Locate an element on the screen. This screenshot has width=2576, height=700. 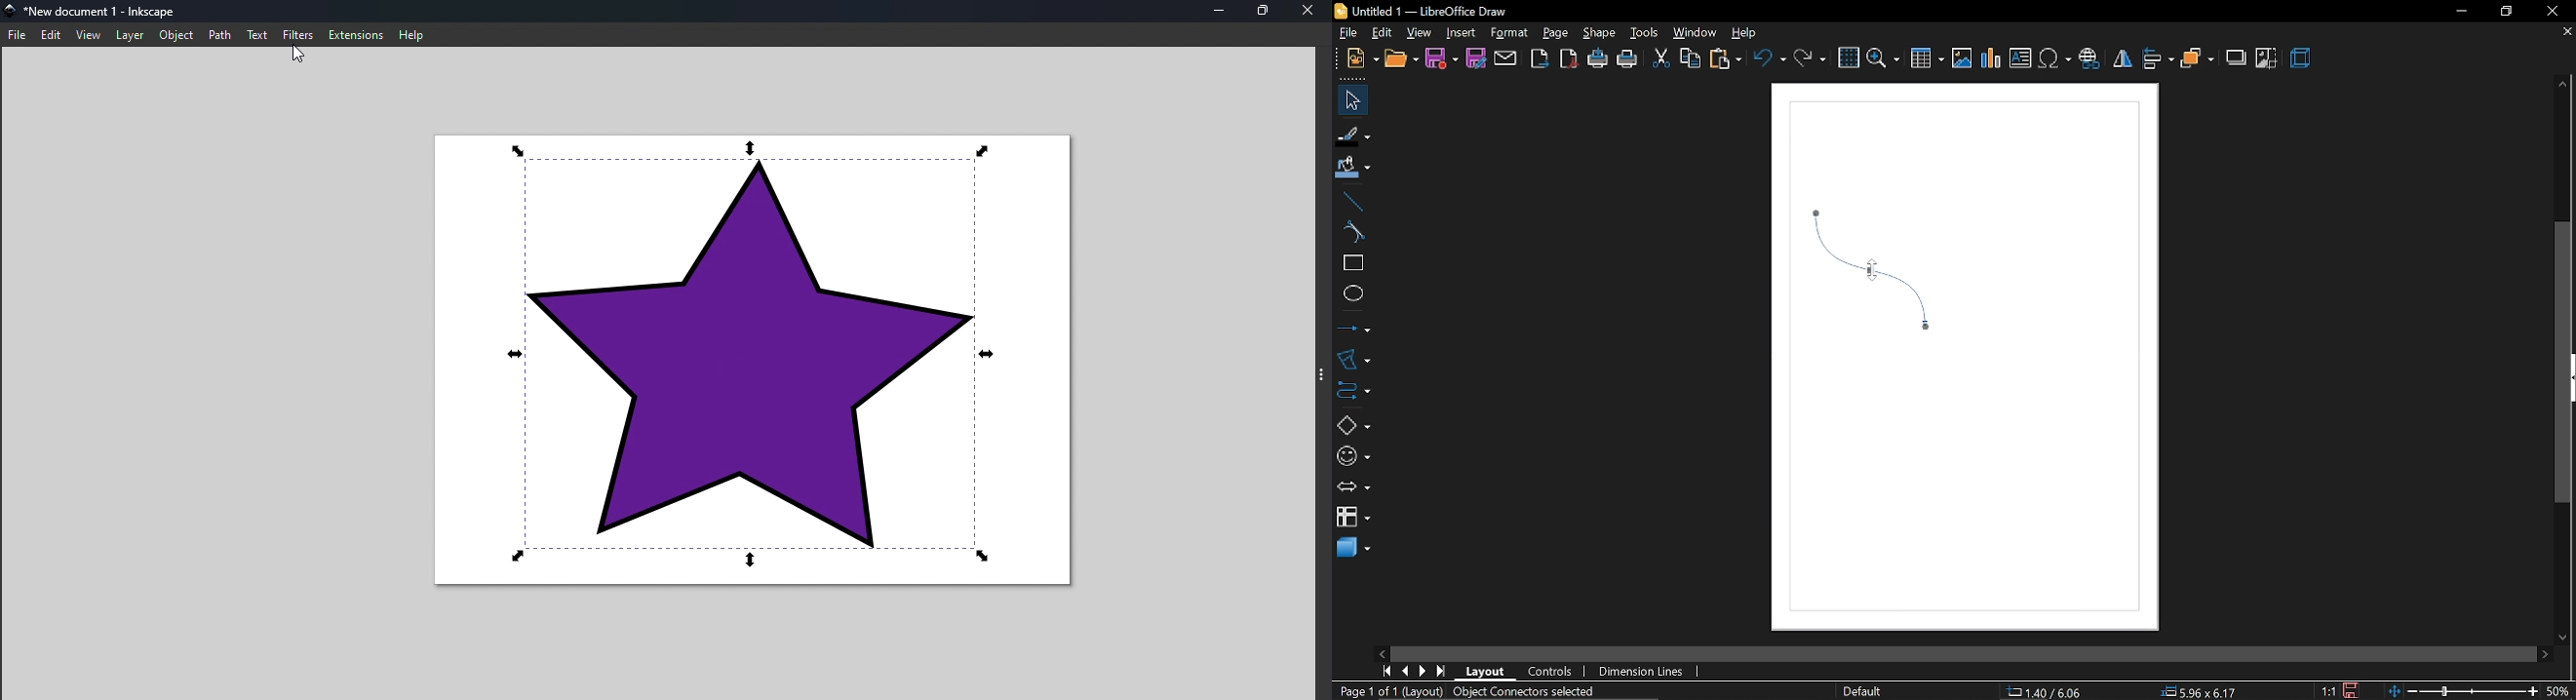
print directly is located at coordinates (1598, 60).